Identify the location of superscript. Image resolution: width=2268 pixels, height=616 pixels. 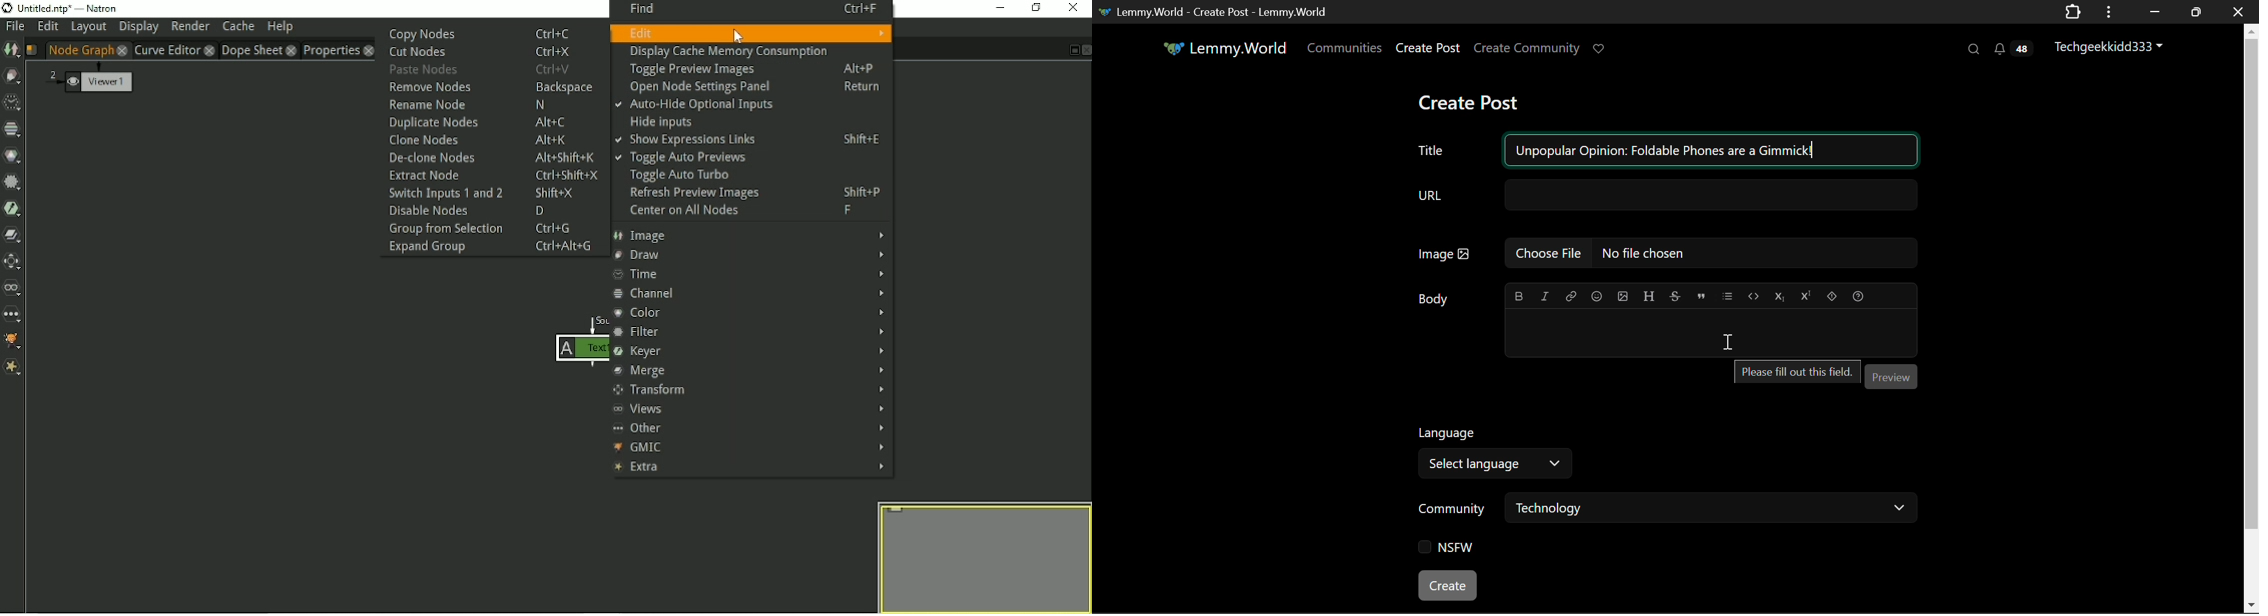
(1804, 294).